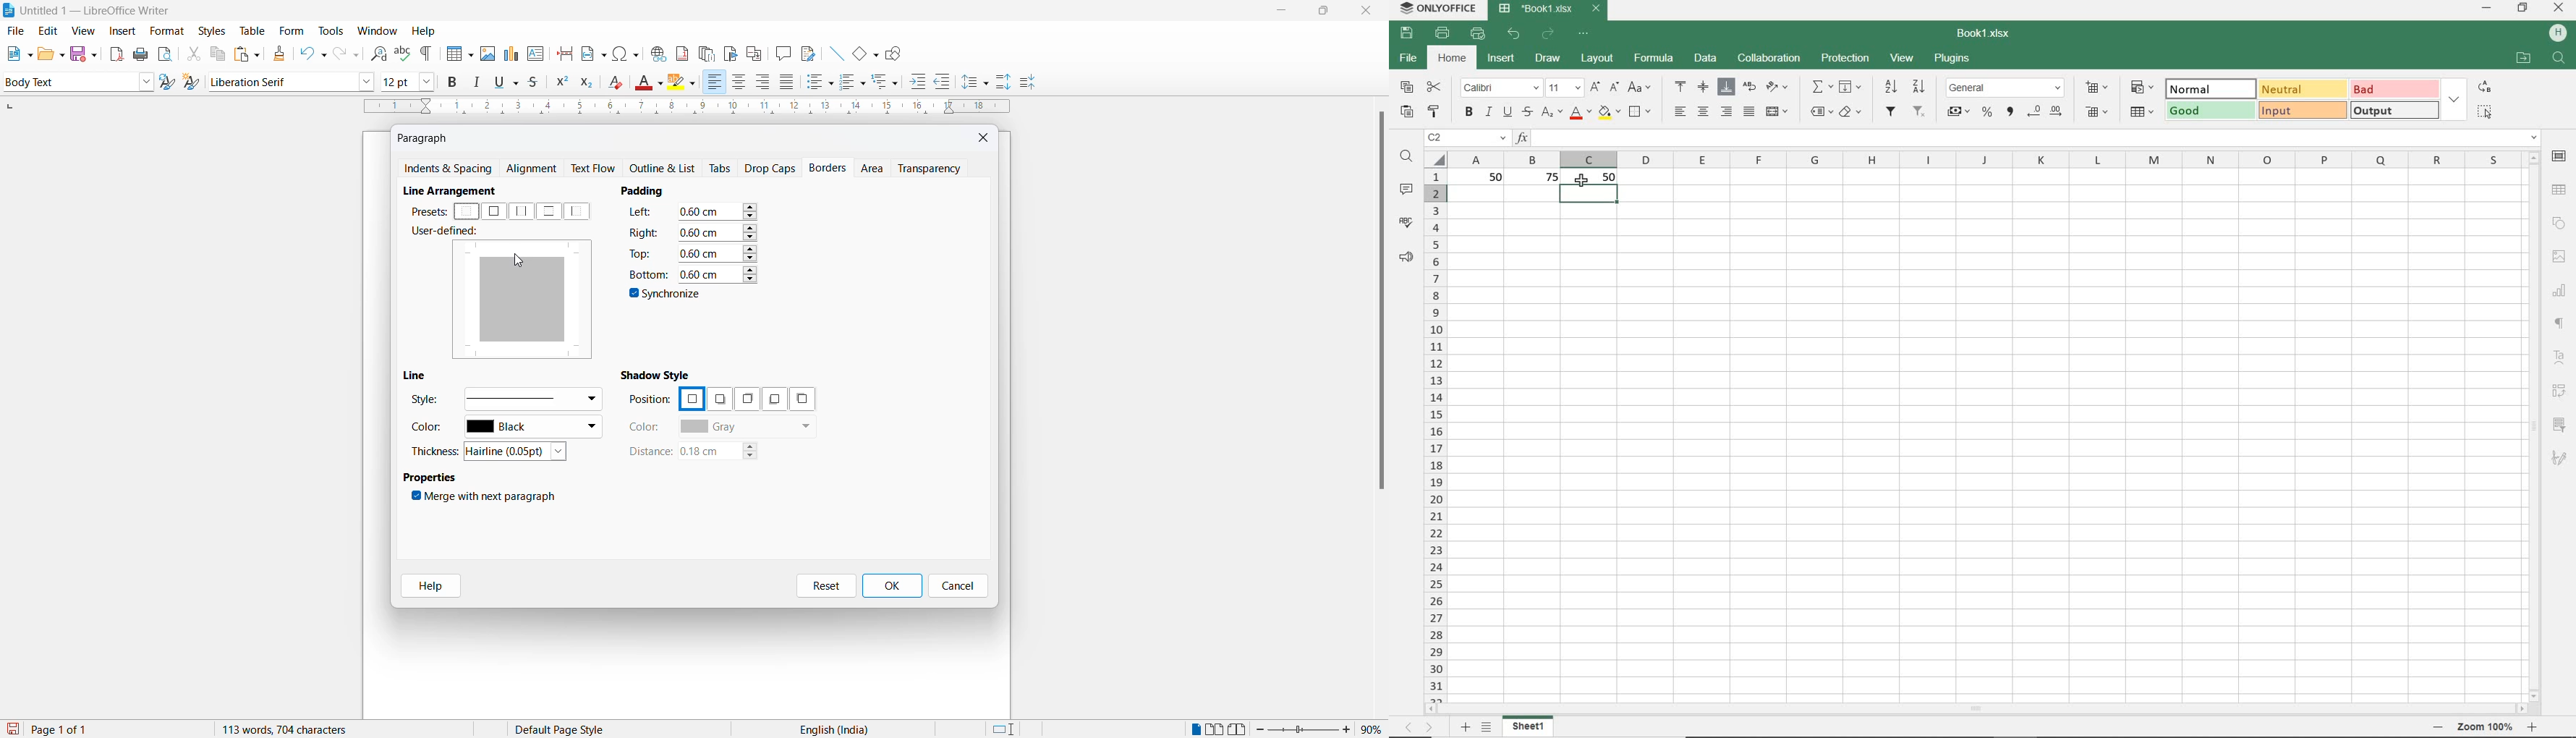 Image resolution: width=2576 pixels, height=756 pixels. I want to click on line spacing, so click(977, 82).